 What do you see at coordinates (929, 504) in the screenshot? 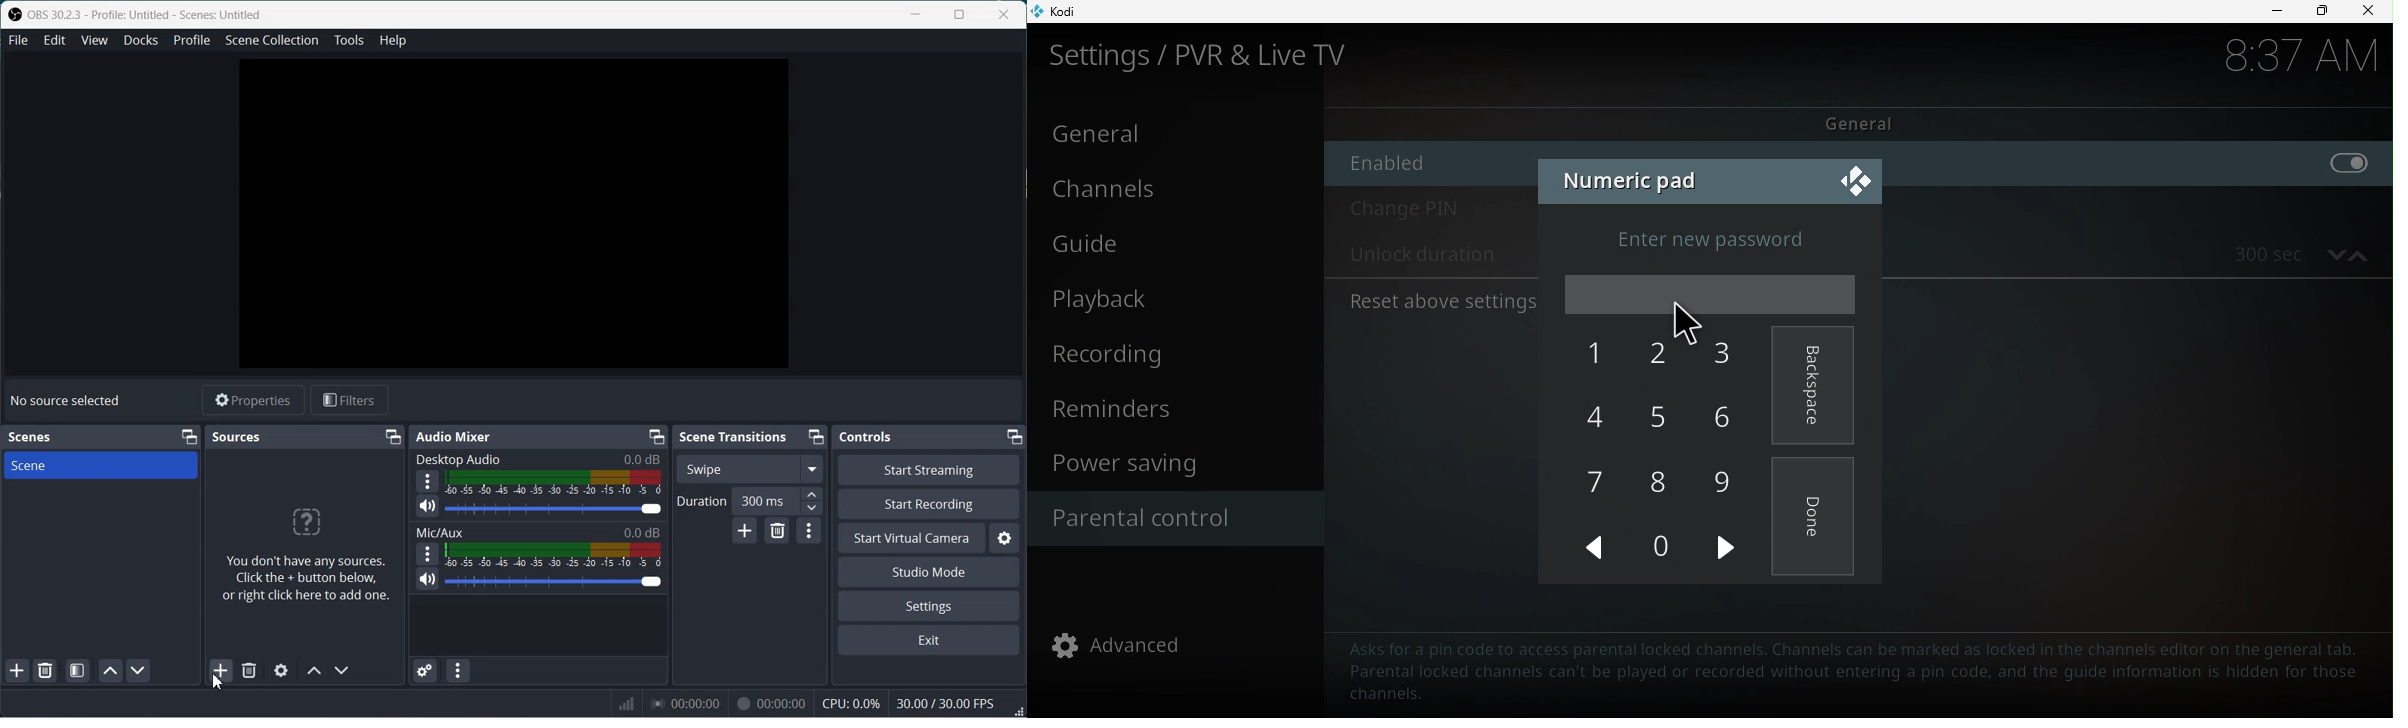
I see `Start Recording` at bounding box center [929, 504].